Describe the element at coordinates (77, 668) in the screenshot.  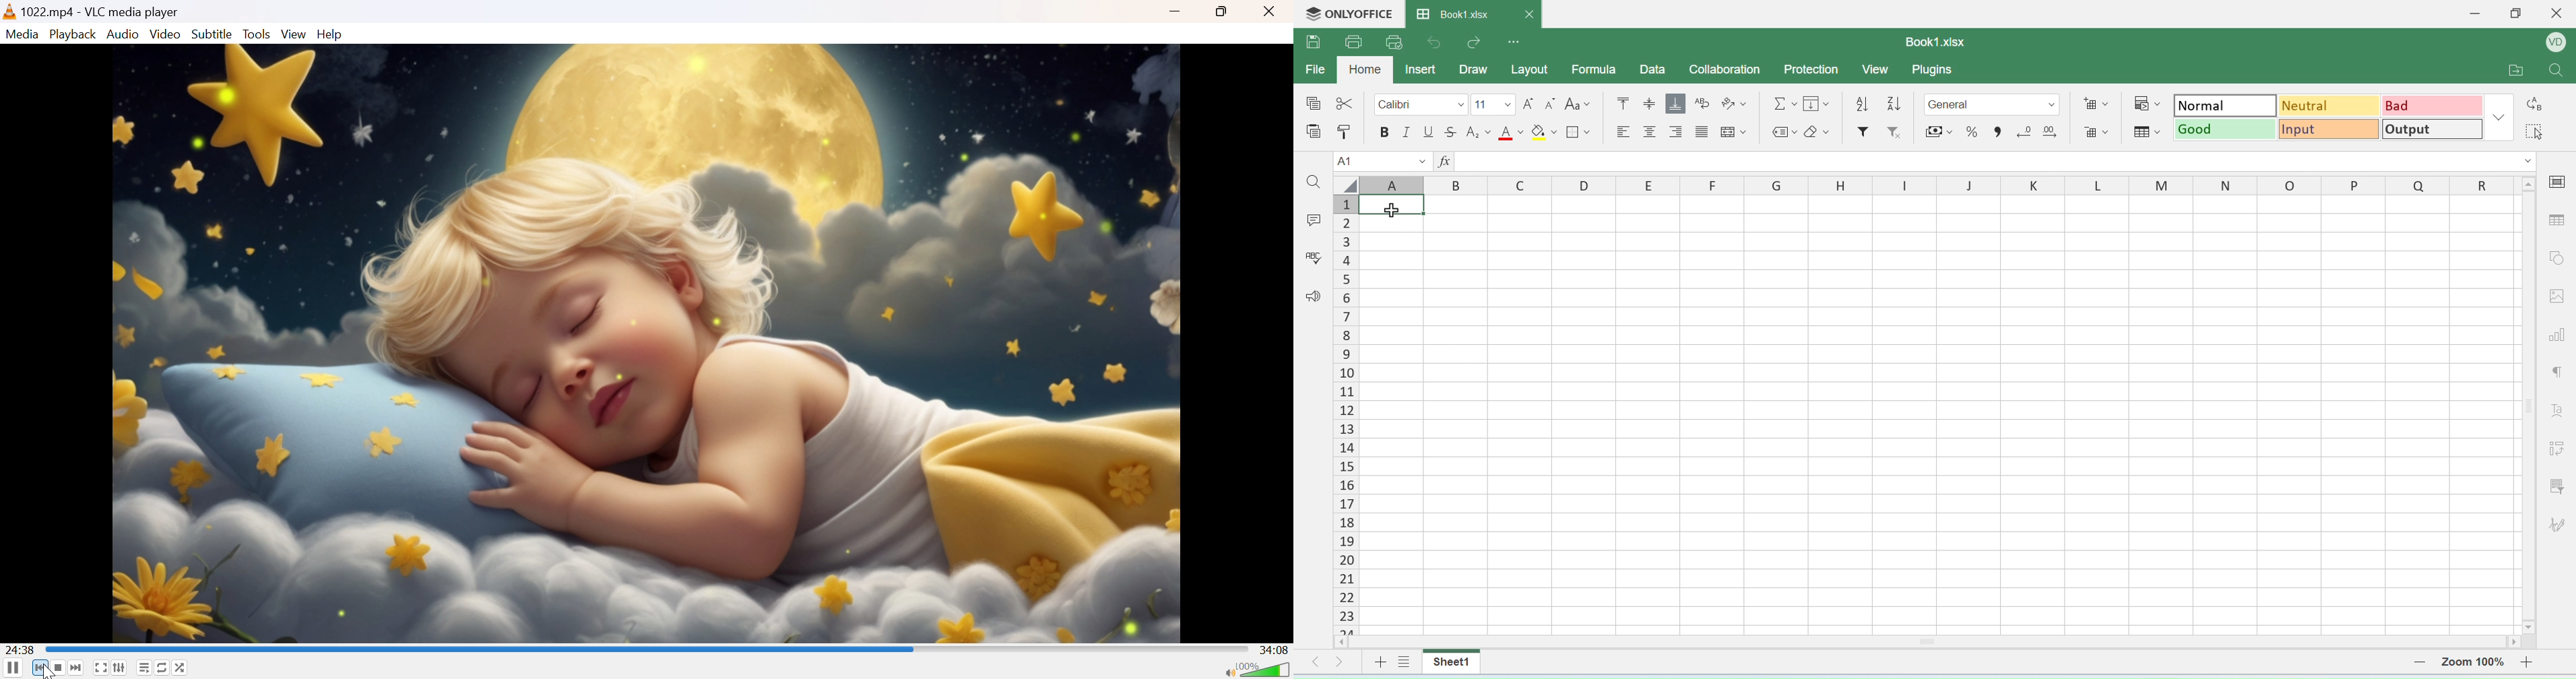
I see `Next media in the playlist, skip forward when held` at that location.